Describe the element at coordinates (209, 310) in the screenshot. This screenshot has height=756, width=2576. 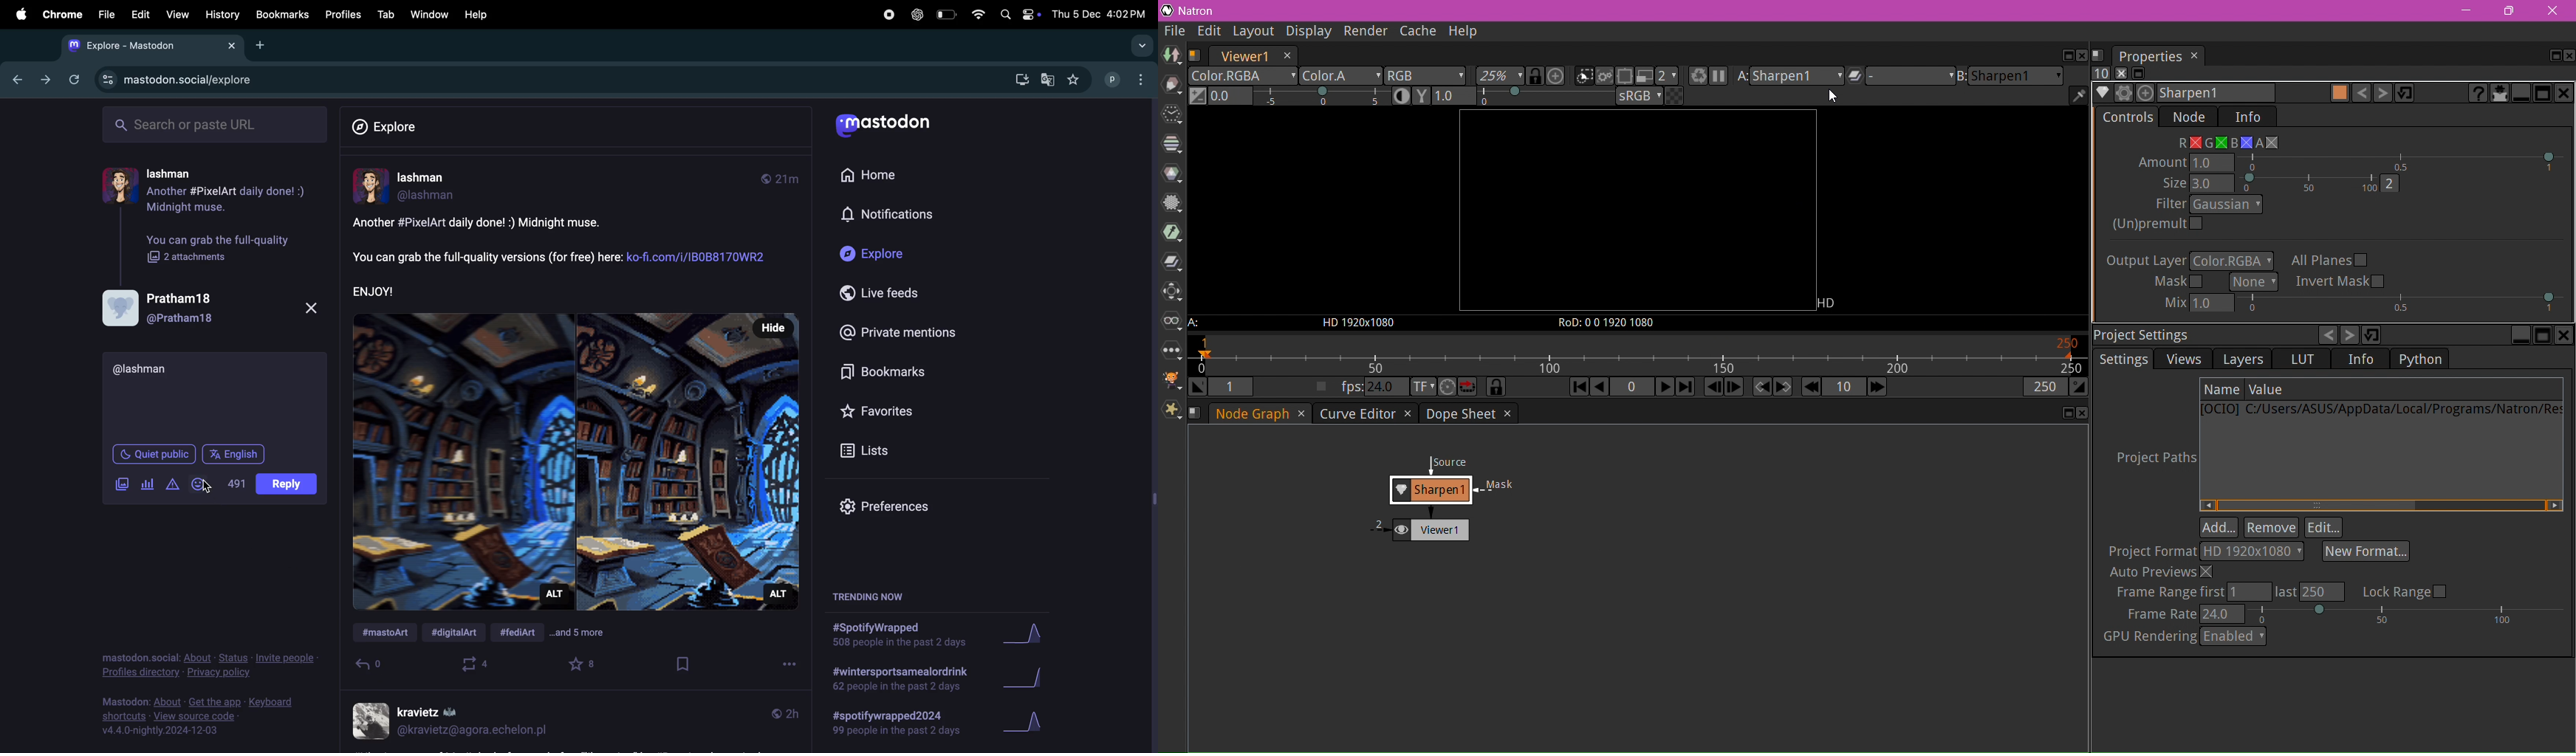
I see `user profile` at that location.